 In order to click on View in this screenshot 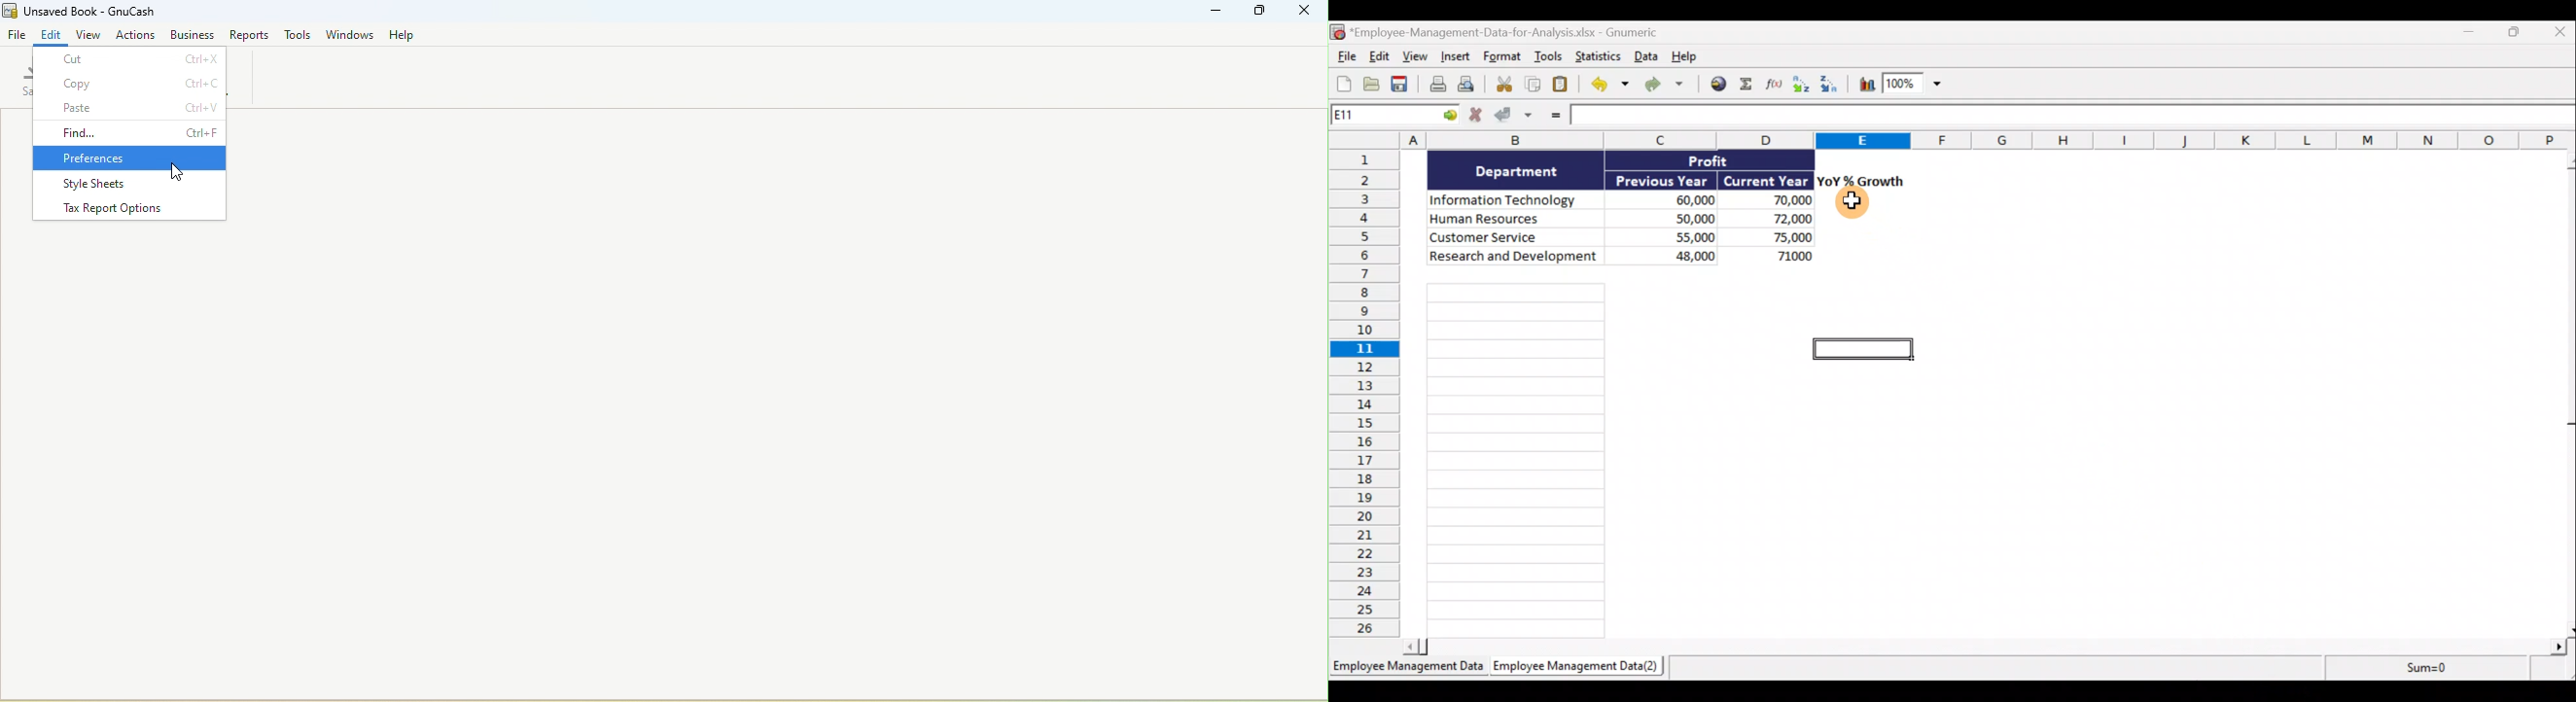, I will do `click(90, 33)`.